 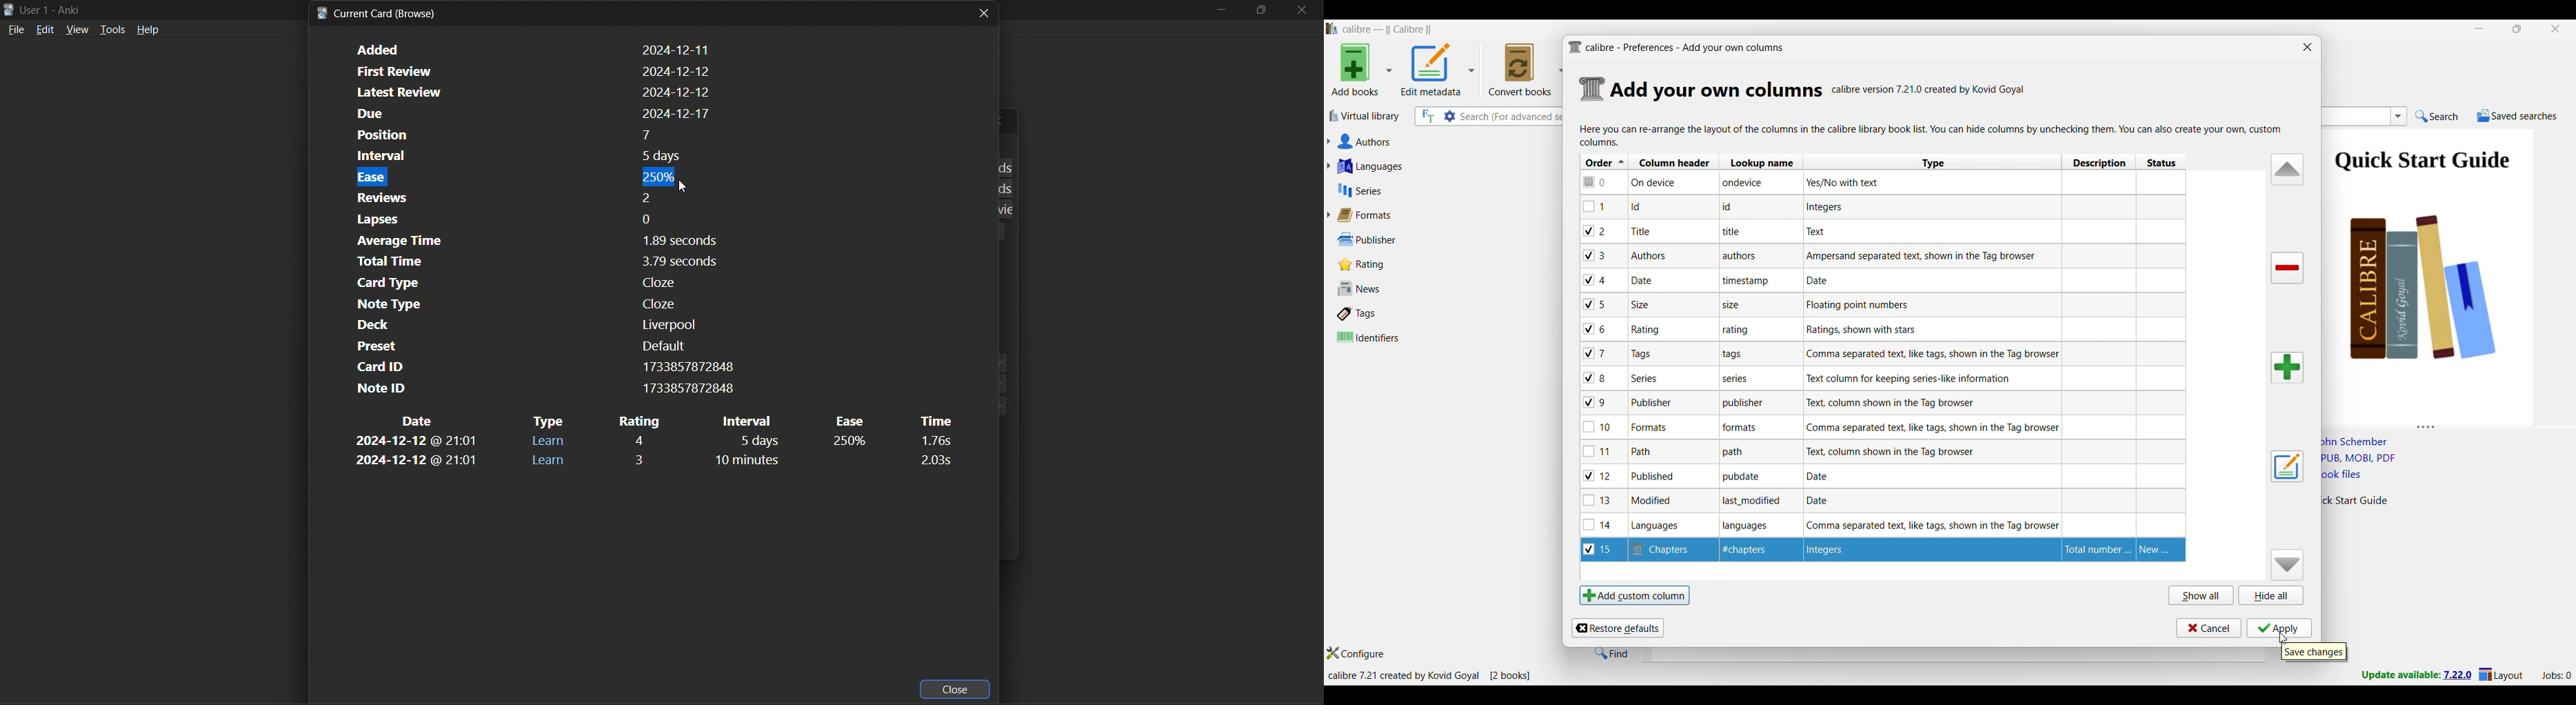 What do you see at coordinates (1596, 377) in the screenshot?
I see `checkbox - 8` at bounding box center [1596, 377].